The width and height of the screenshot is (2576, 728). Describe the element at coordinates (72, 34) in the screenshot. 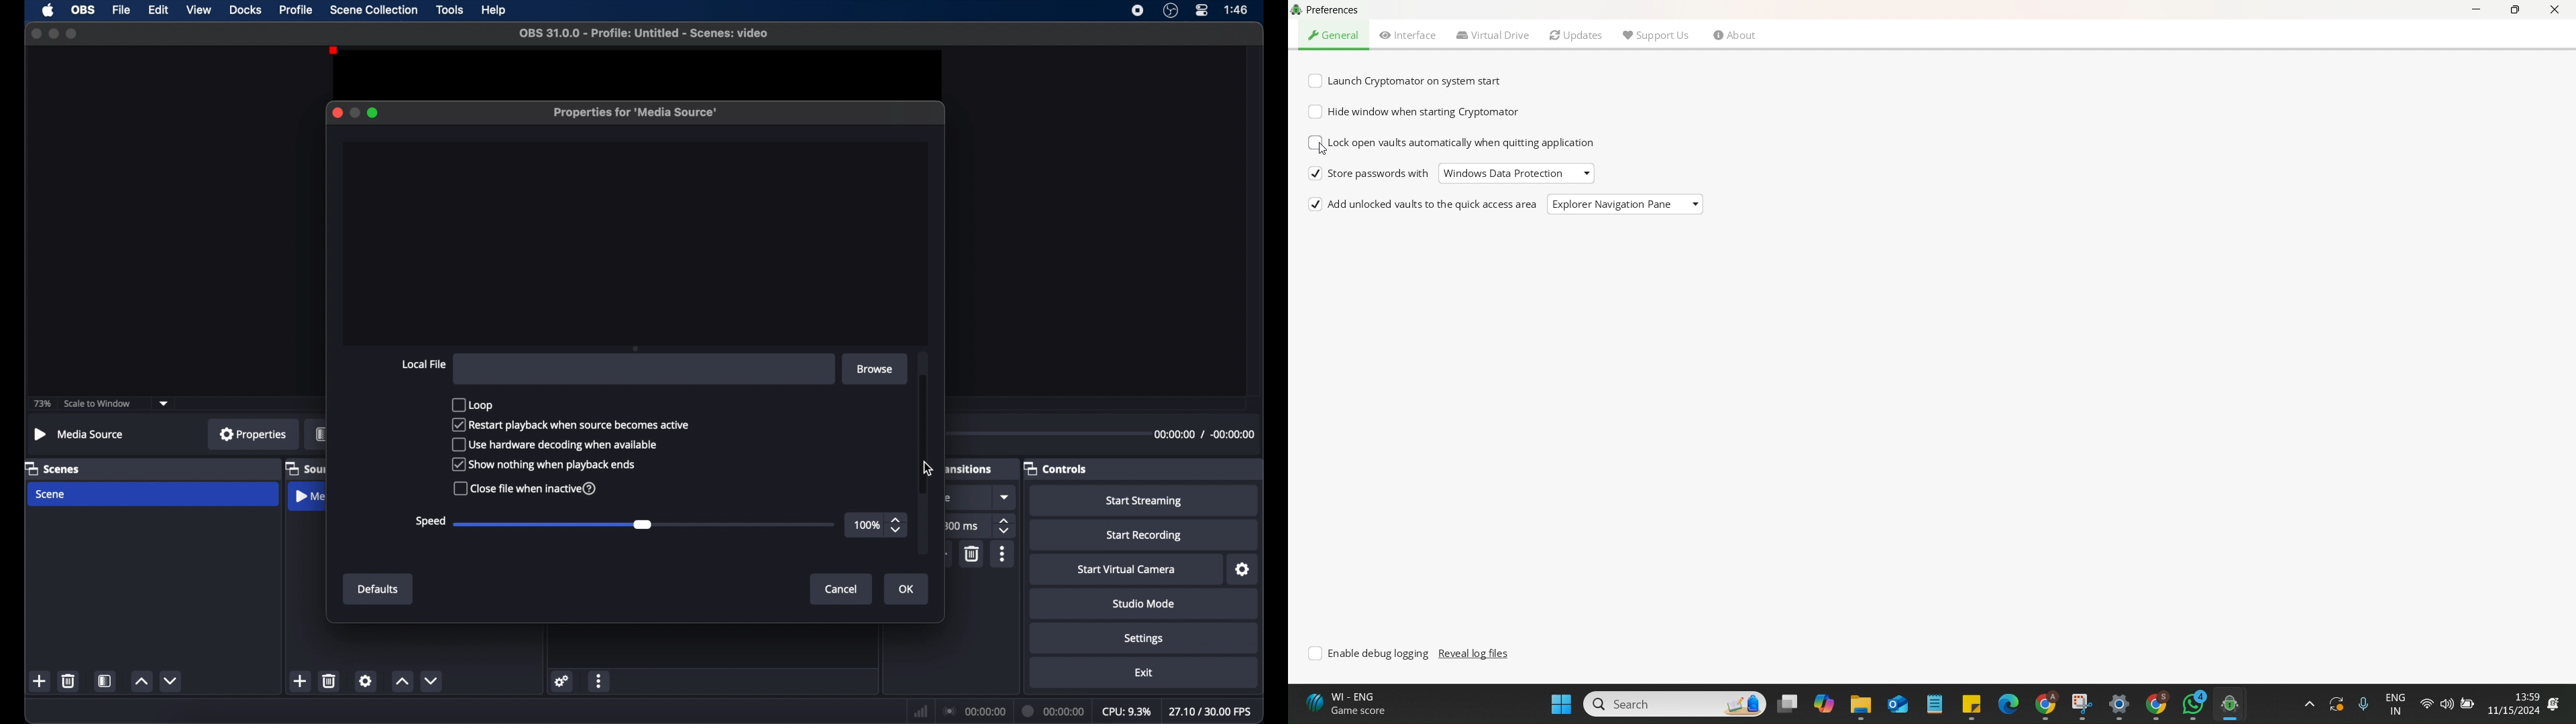

I see `maximize` at that location.